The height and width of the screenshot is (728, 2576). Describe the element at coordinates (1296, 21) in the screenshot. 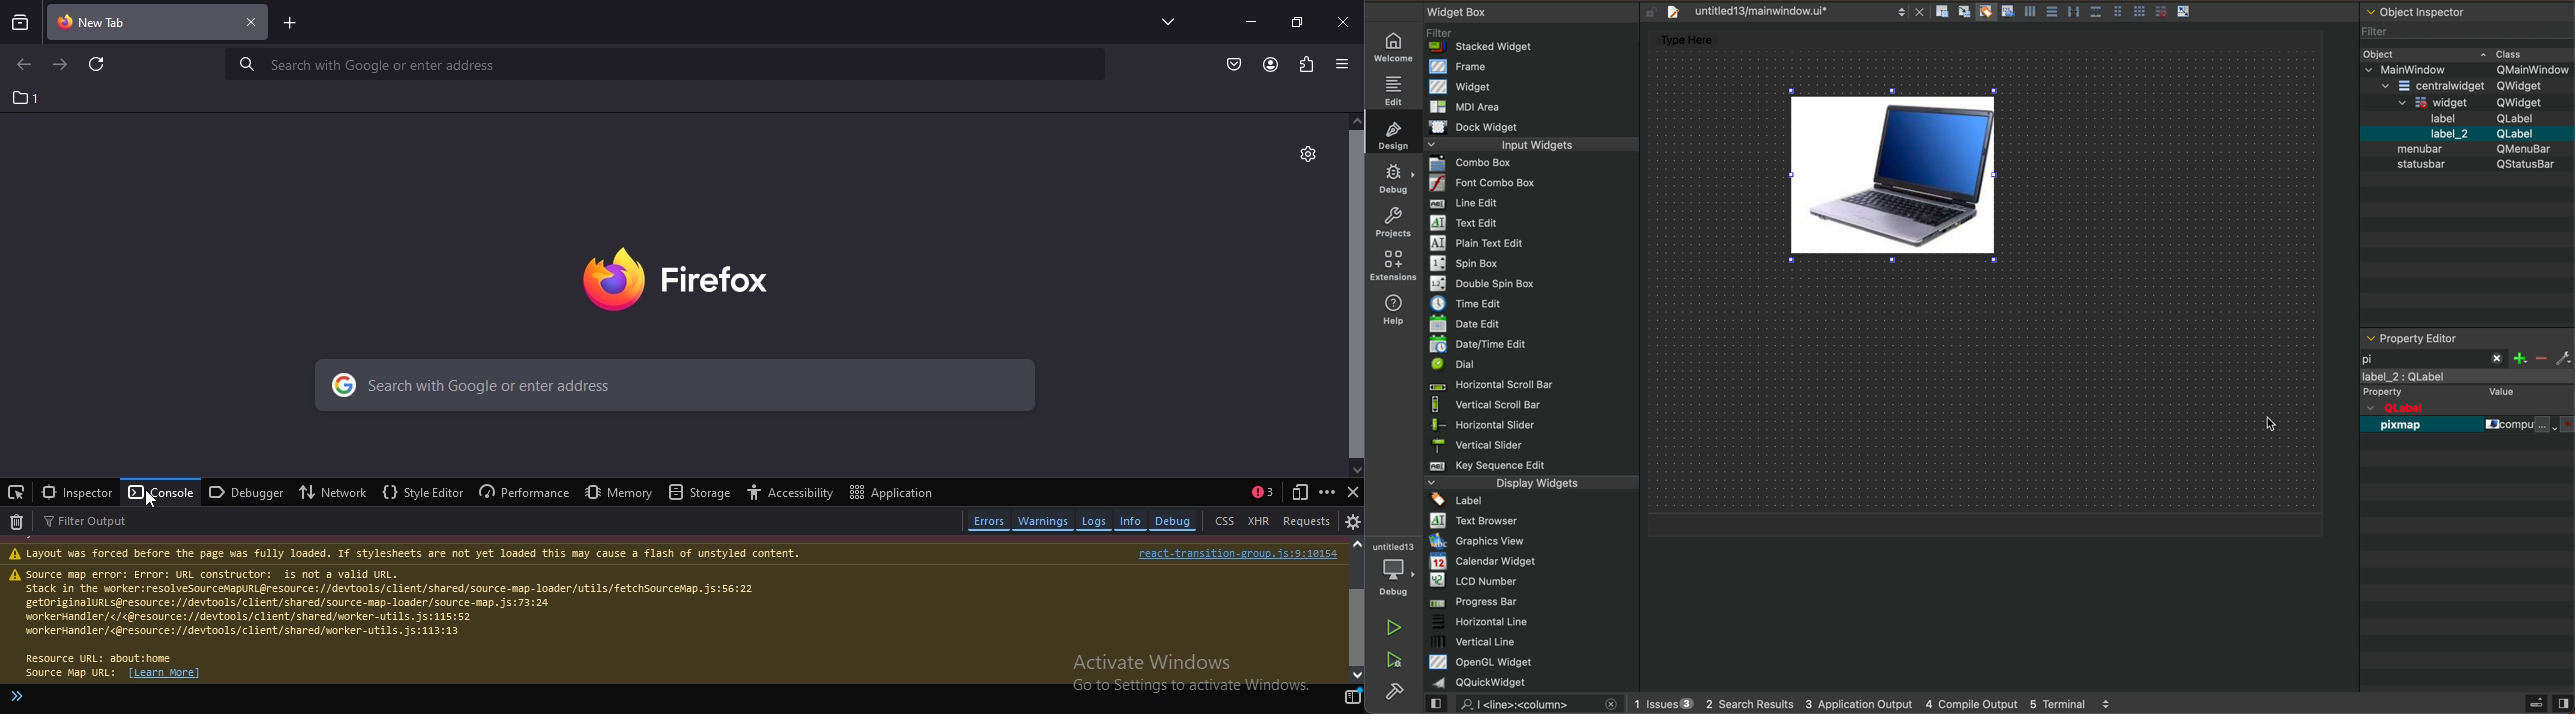

I see `restore tab` at that location.